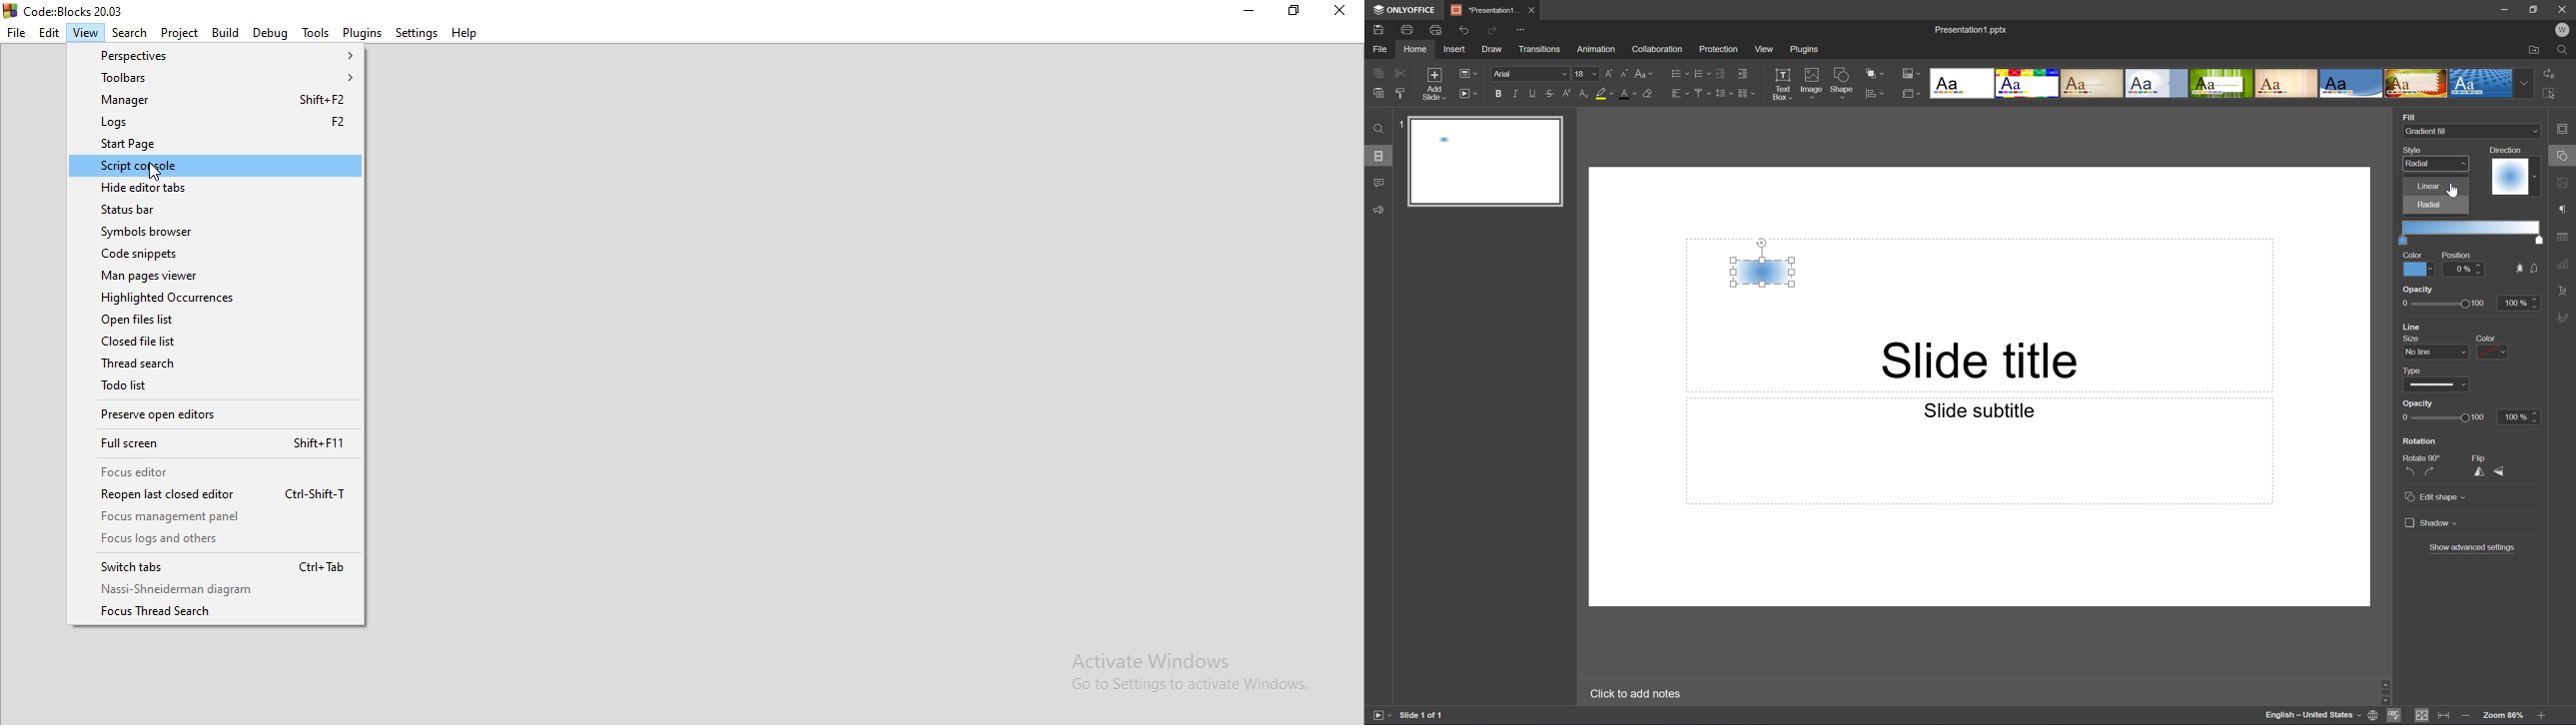 The width and height of the screenshot is (2576, 728). What do you see at coordinates (2535, 268) in the screenshot?
I see `no fill` at bounding box center [2535, 268].